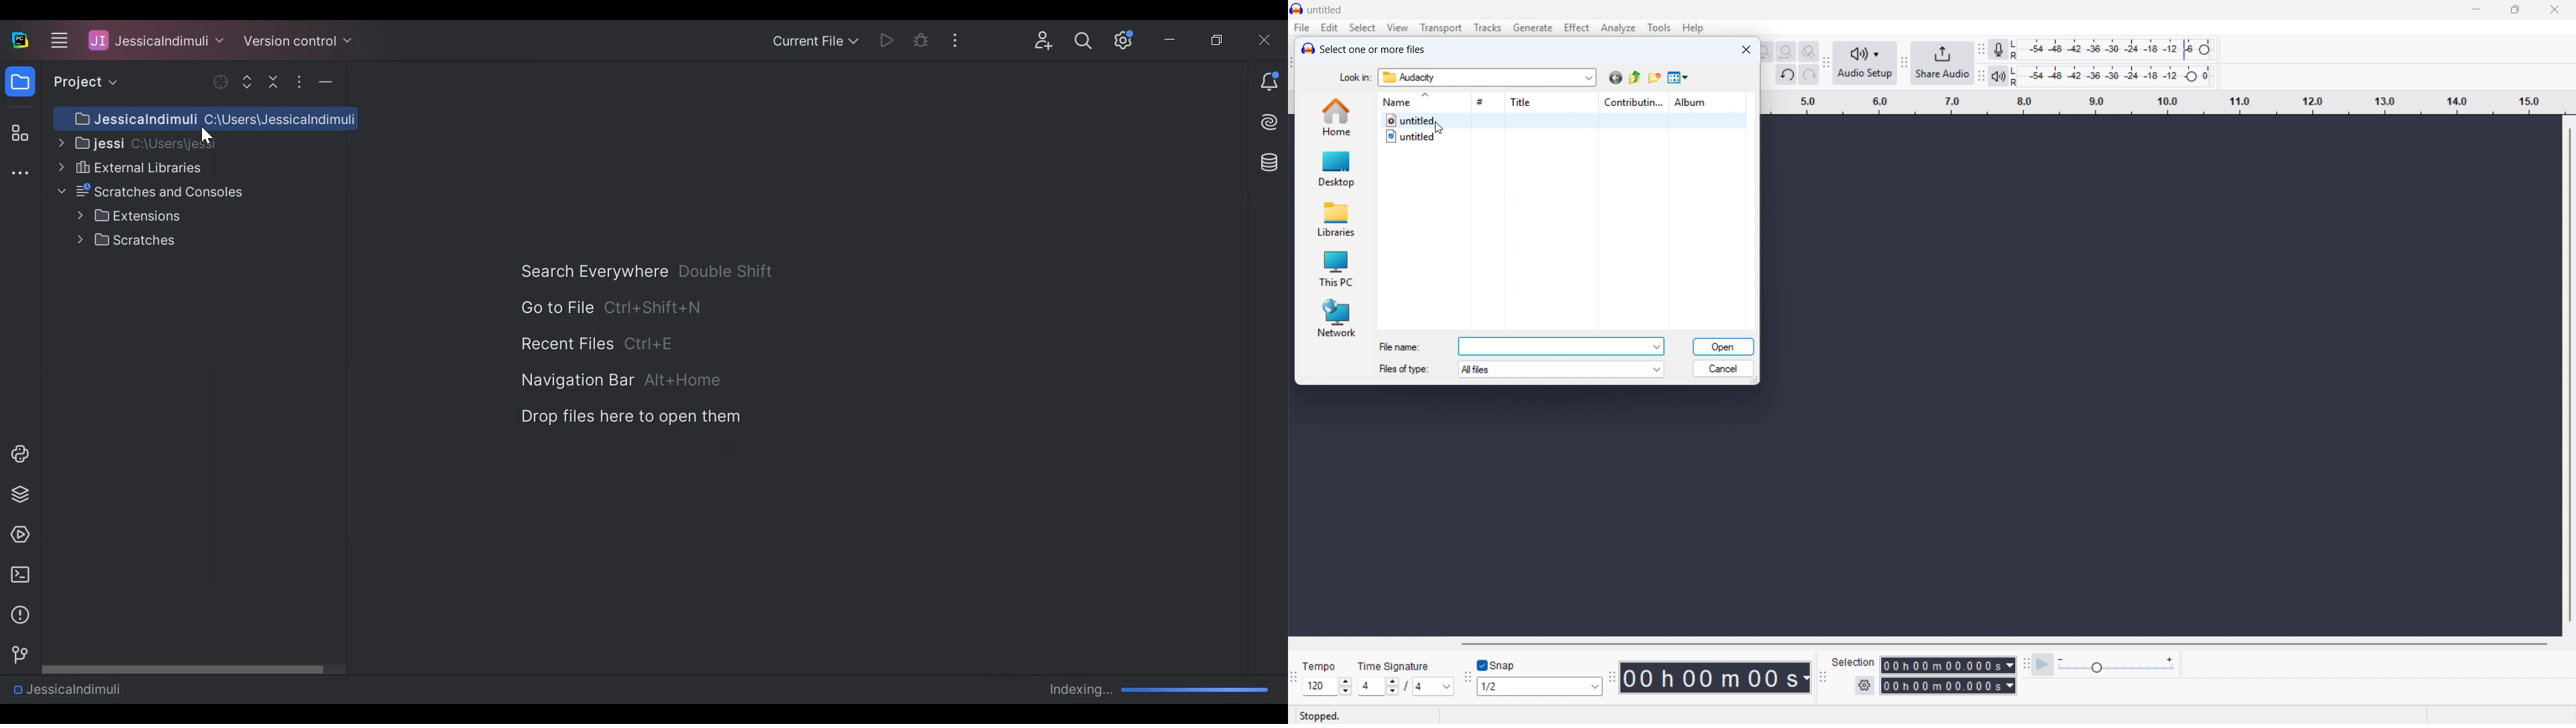  Describe the element at coordinates (2025, 663) in the screenshot. I see `Play at speed toolbar ` at that location.